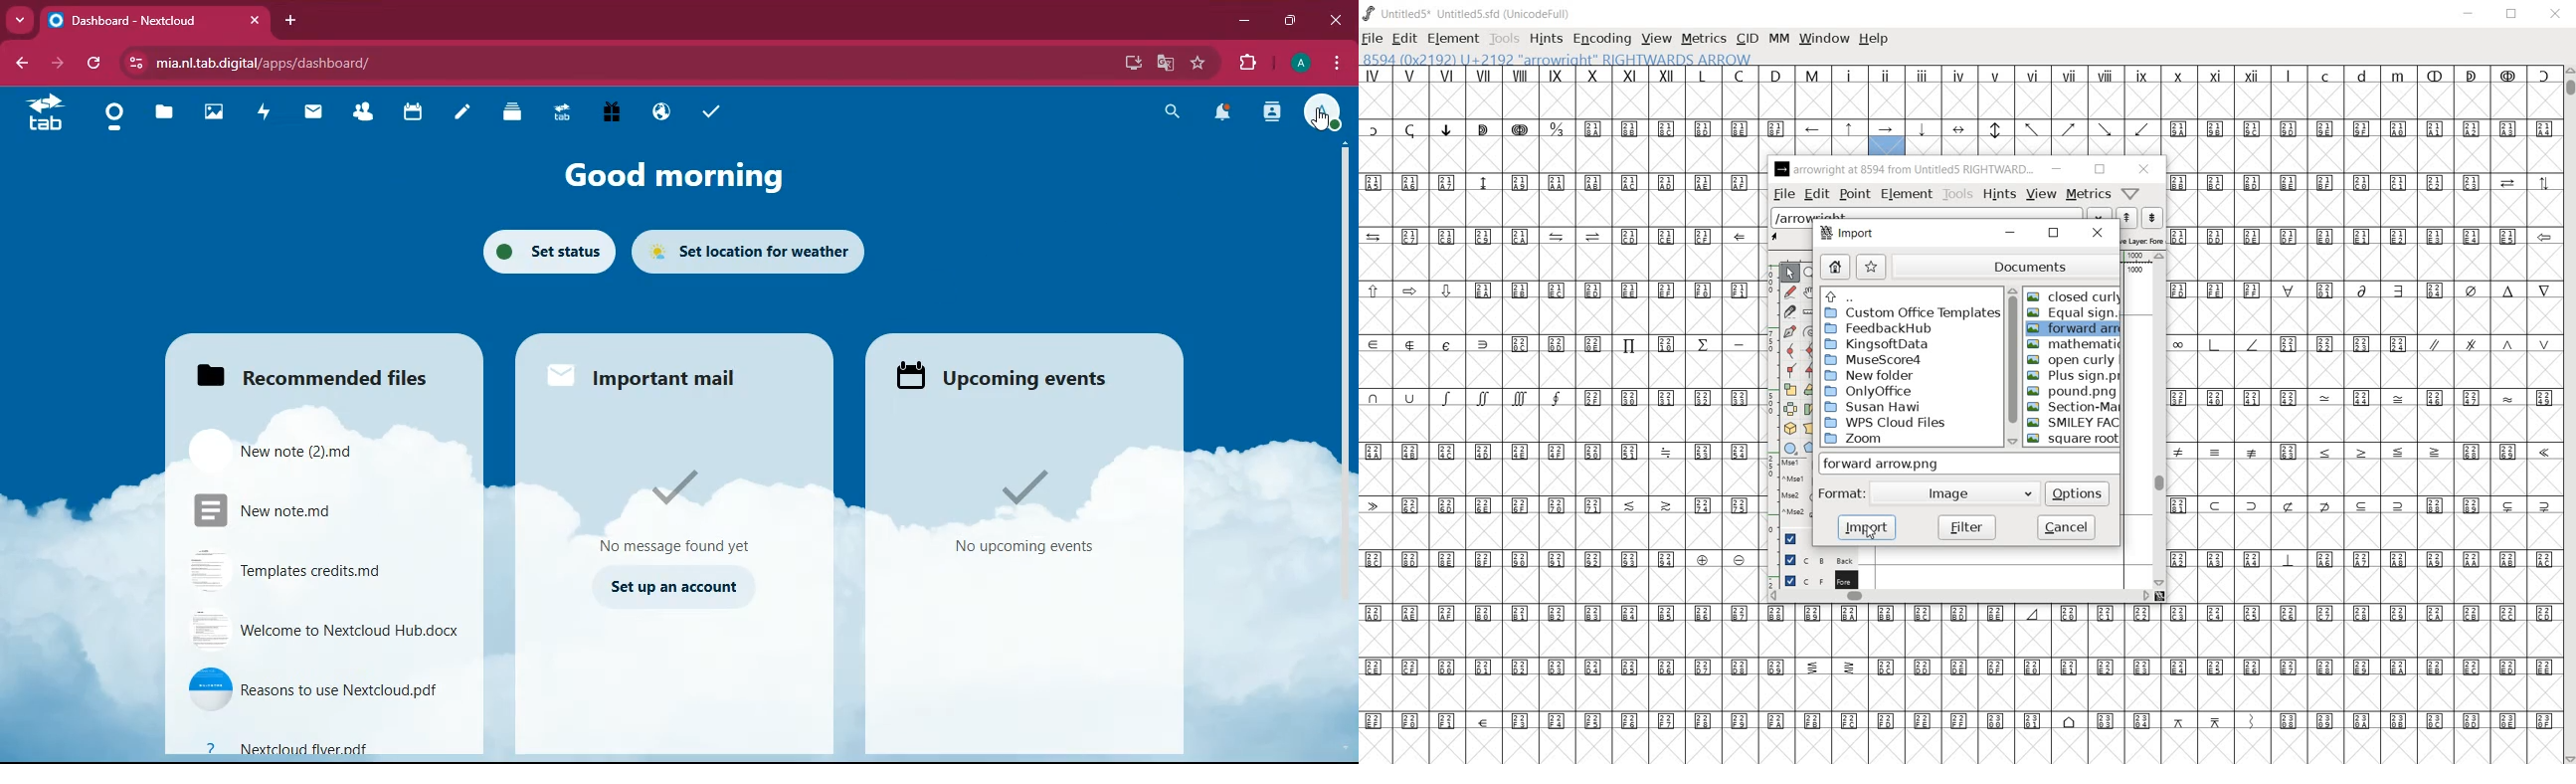 The width and height of the screenshot is (2576, 784). I want to click on set up, so click(678, 591).